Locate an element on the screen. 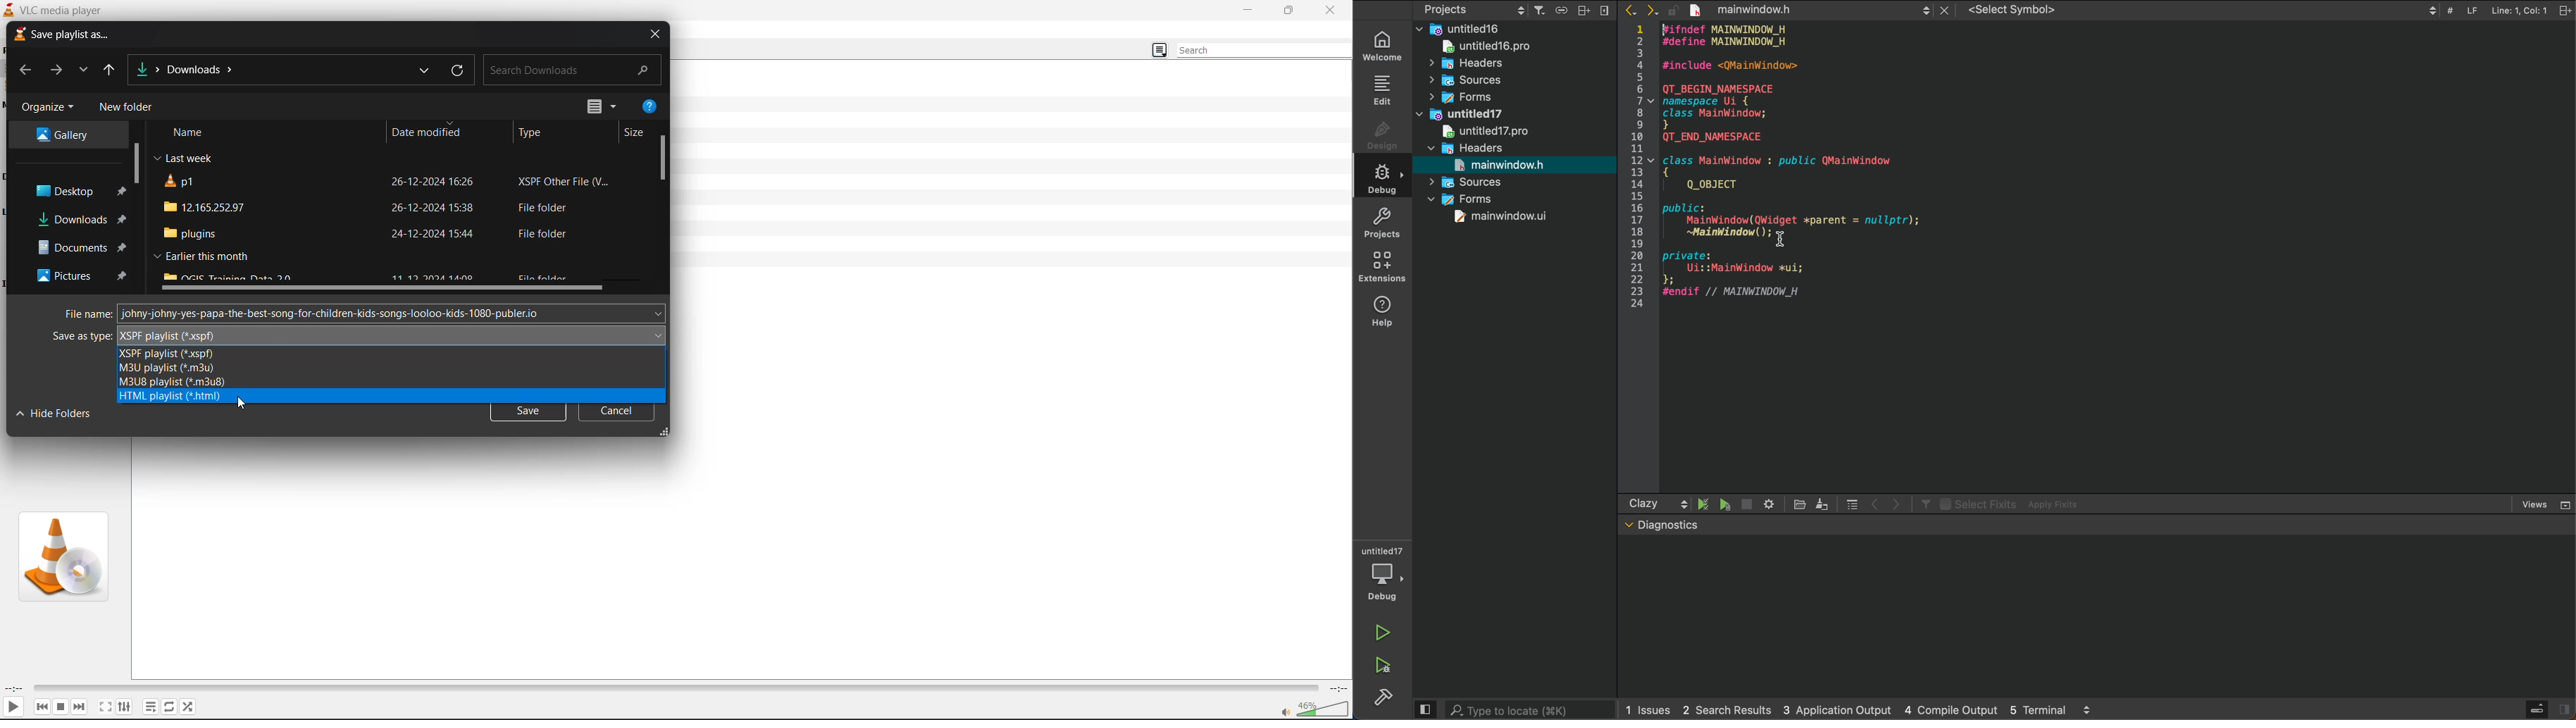  3 Application Output is located at coordinates (1835, 708).